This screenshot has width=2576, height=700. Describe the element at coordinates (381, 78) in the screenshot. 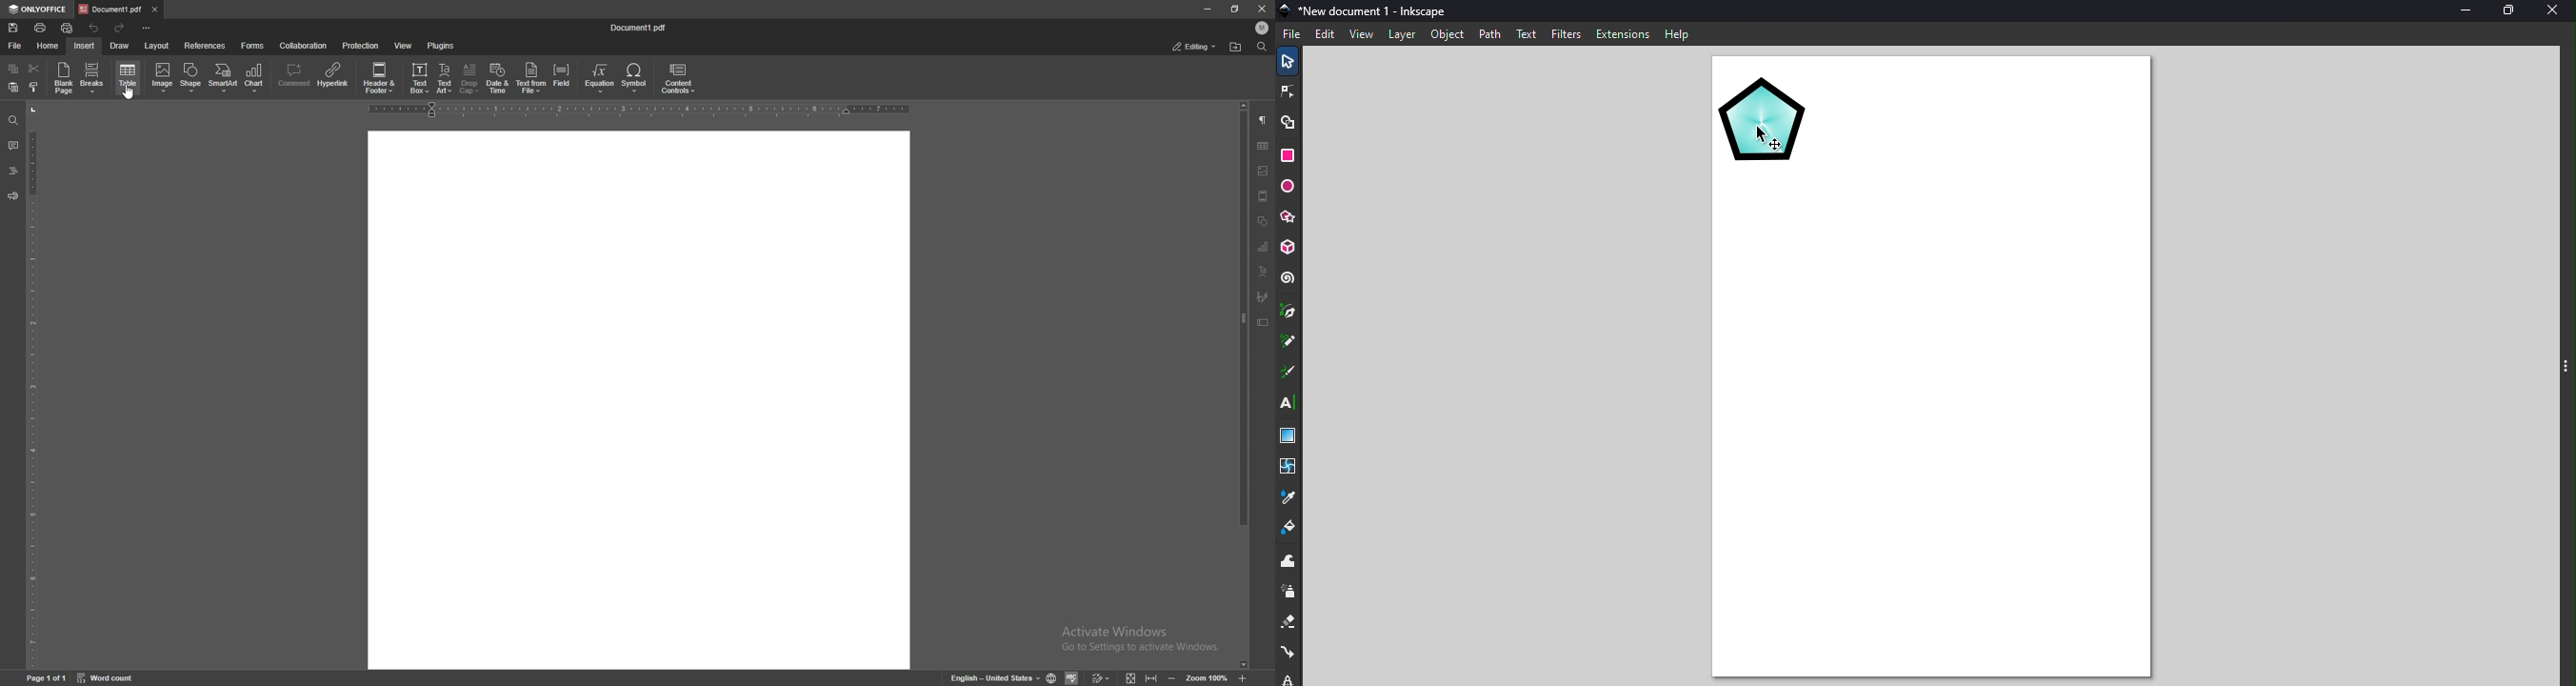

I see `header and footer` at that location.